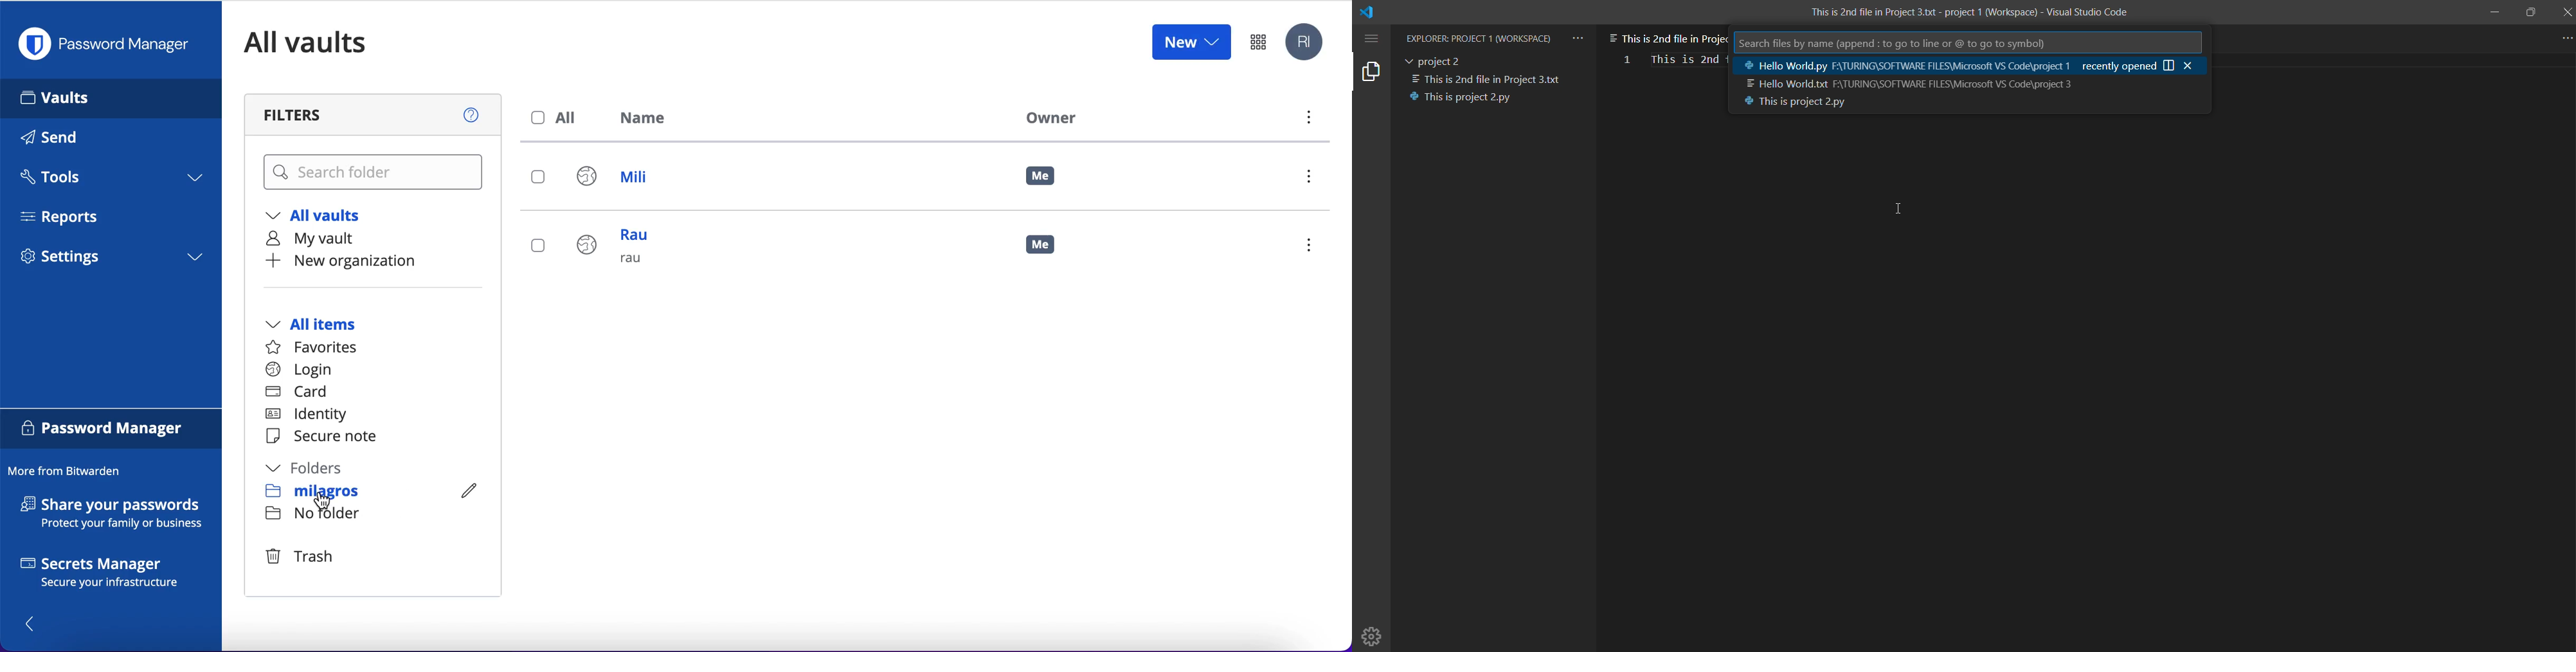 The image size is (2576, 672). What do you see at coordinates (1489, 77) in the screenshot?
I see `This is 2nd file in Proiect 3.txt` at bounding box center [1489, 77].